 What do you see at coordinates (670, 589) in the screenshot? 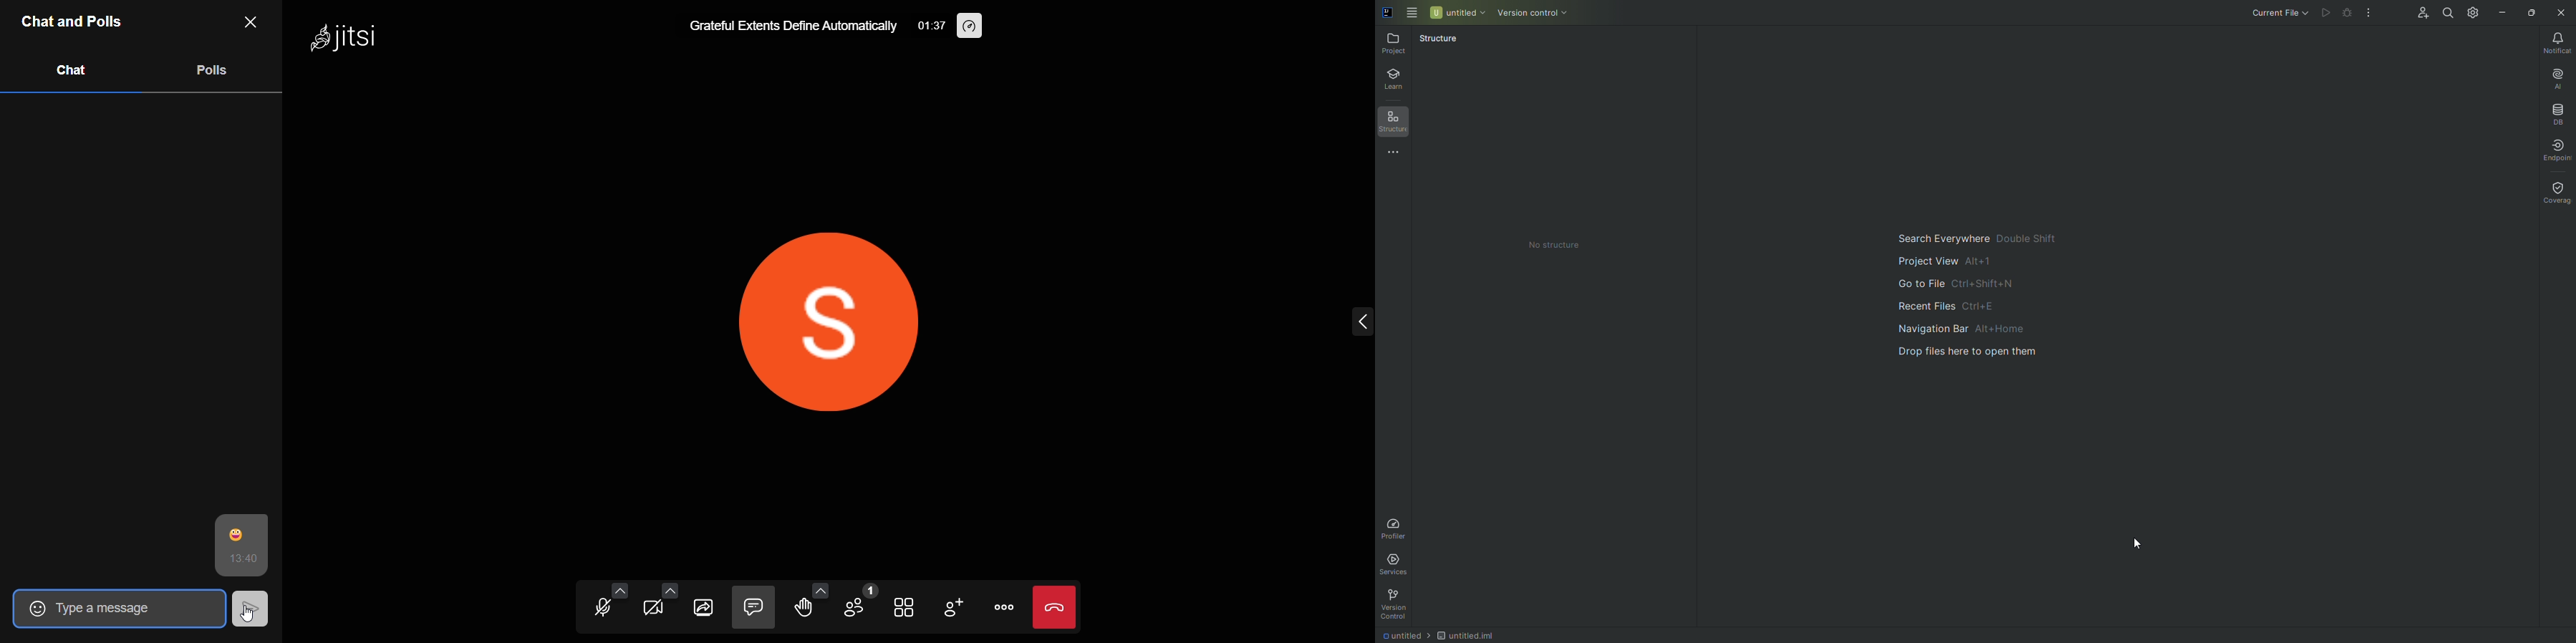
I see `video setting` at bounding box center [670, 589].